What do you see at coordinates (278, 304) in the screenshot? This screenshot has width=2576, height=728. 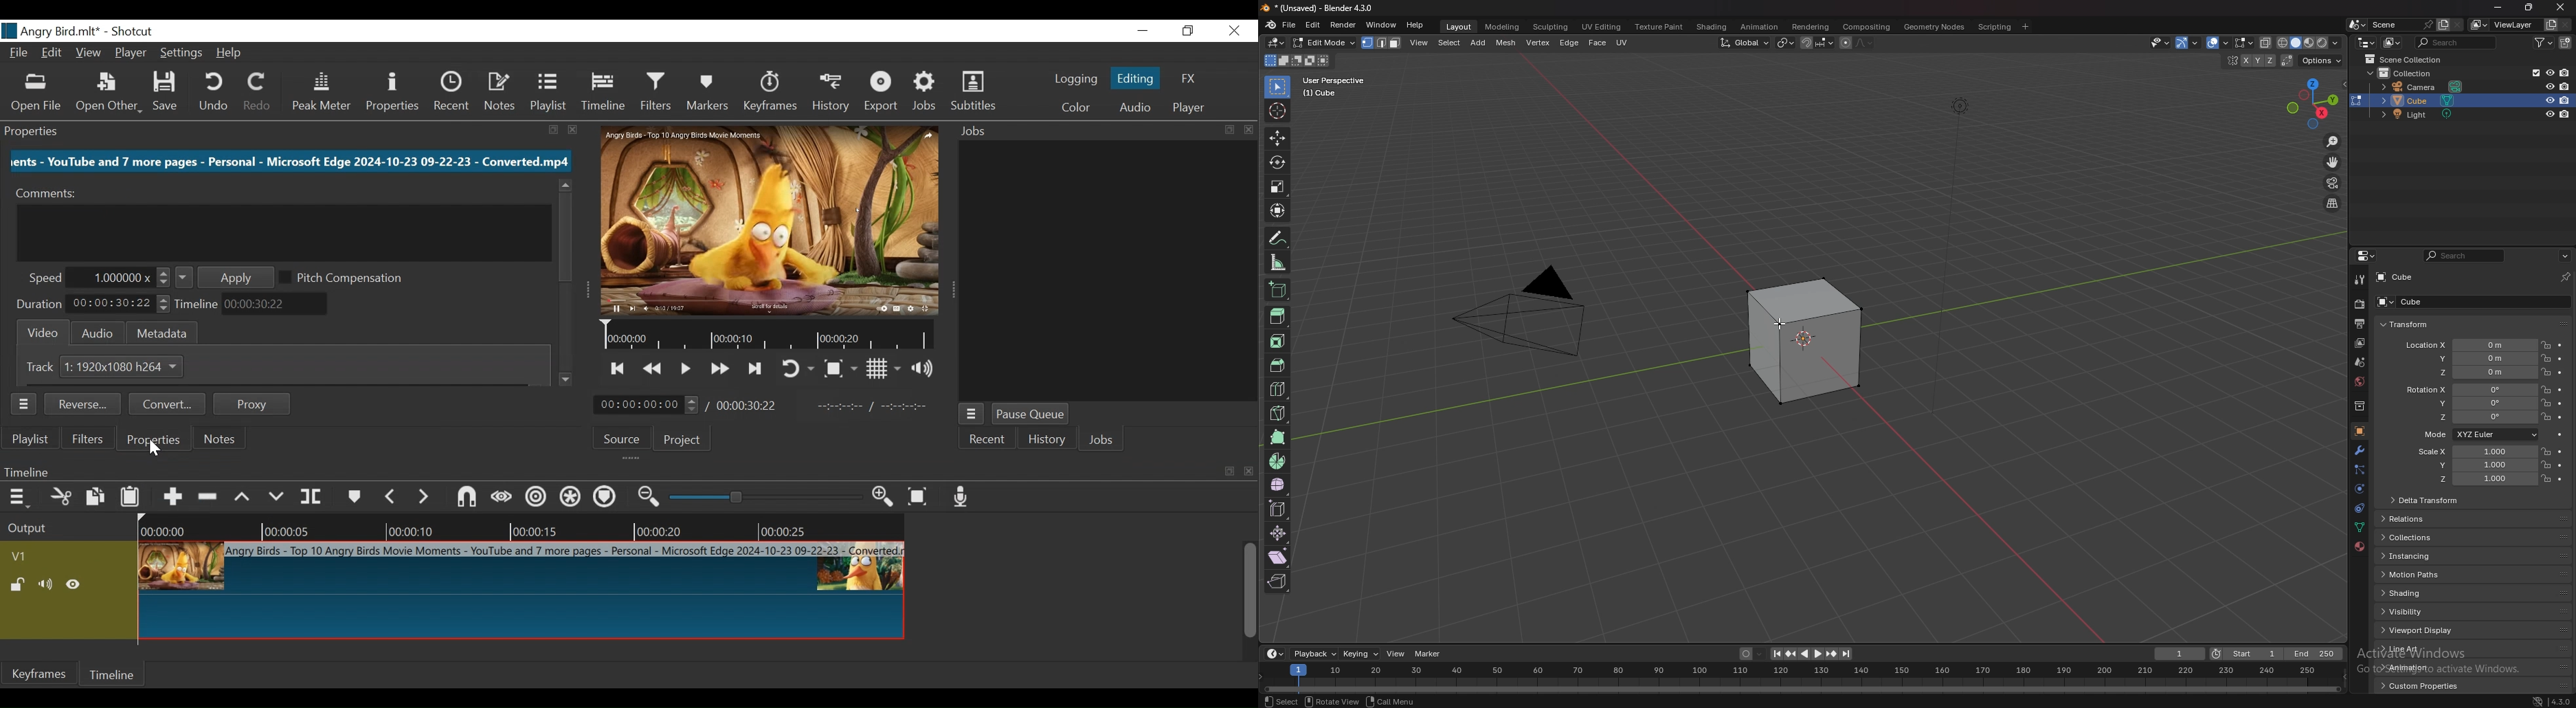 I see `Adjust Timeline` at bounding box center [278, 304].